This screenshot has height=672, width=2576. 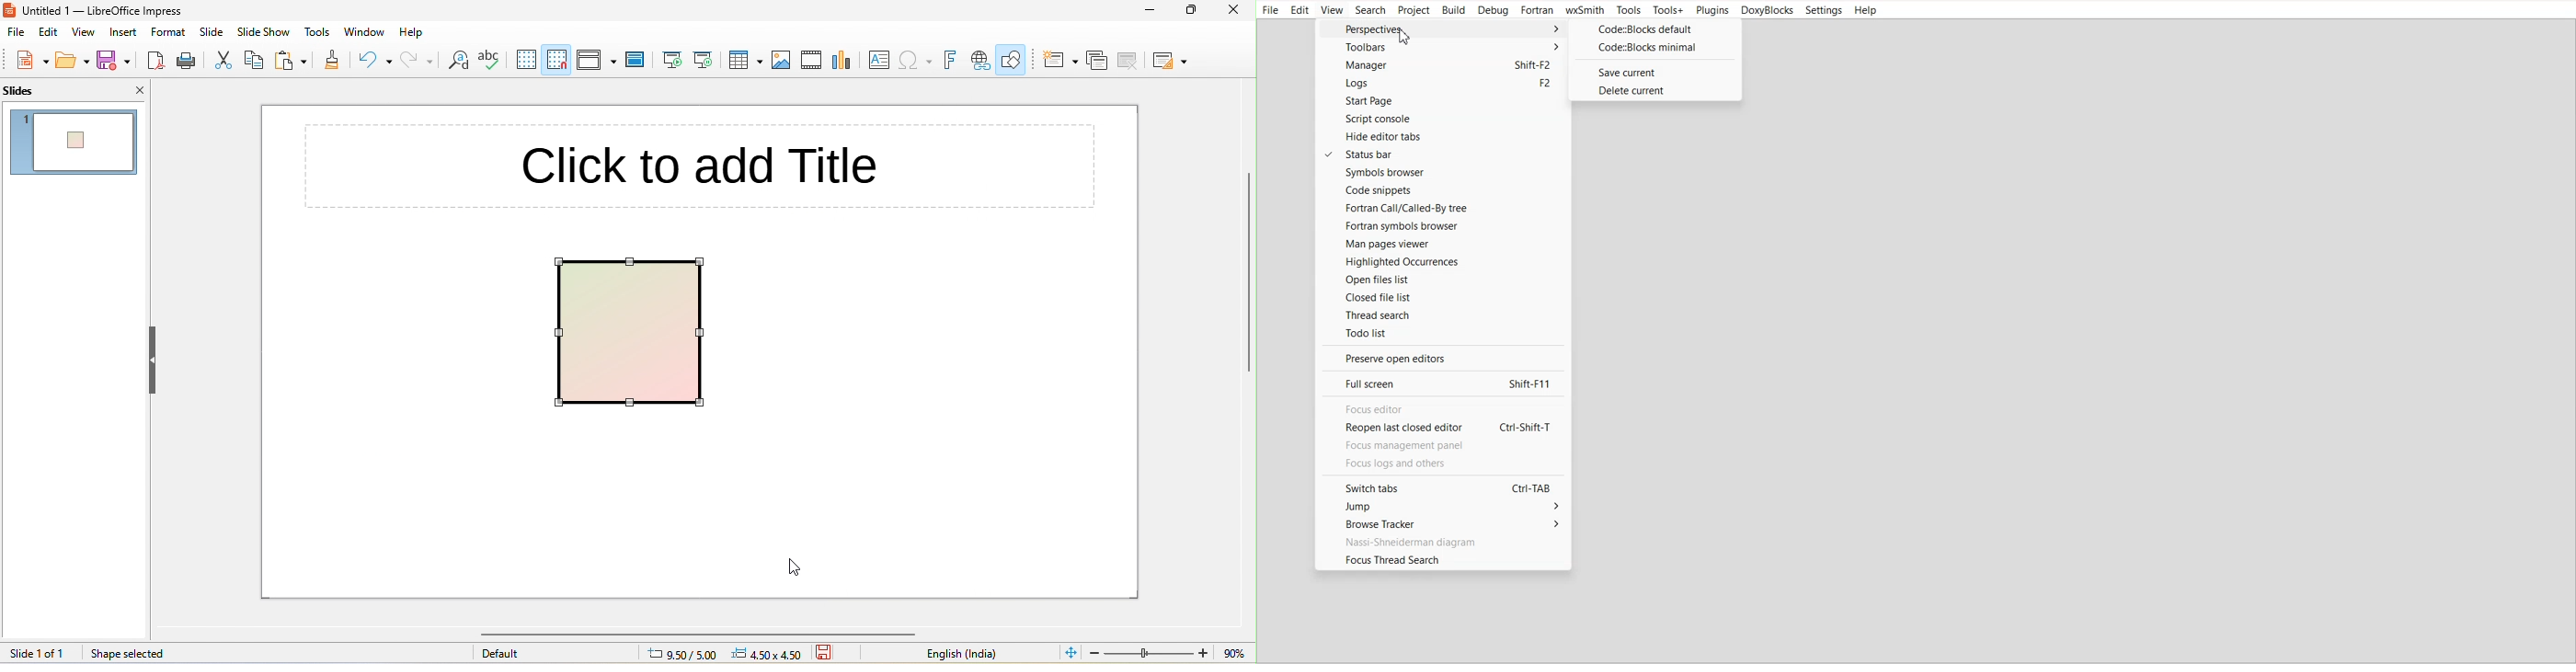 What do you see at coordinates (1441, 541) in the screenshot?
I see `Nassi-Shneiderman diagram` at bounding box center [1441, 541].